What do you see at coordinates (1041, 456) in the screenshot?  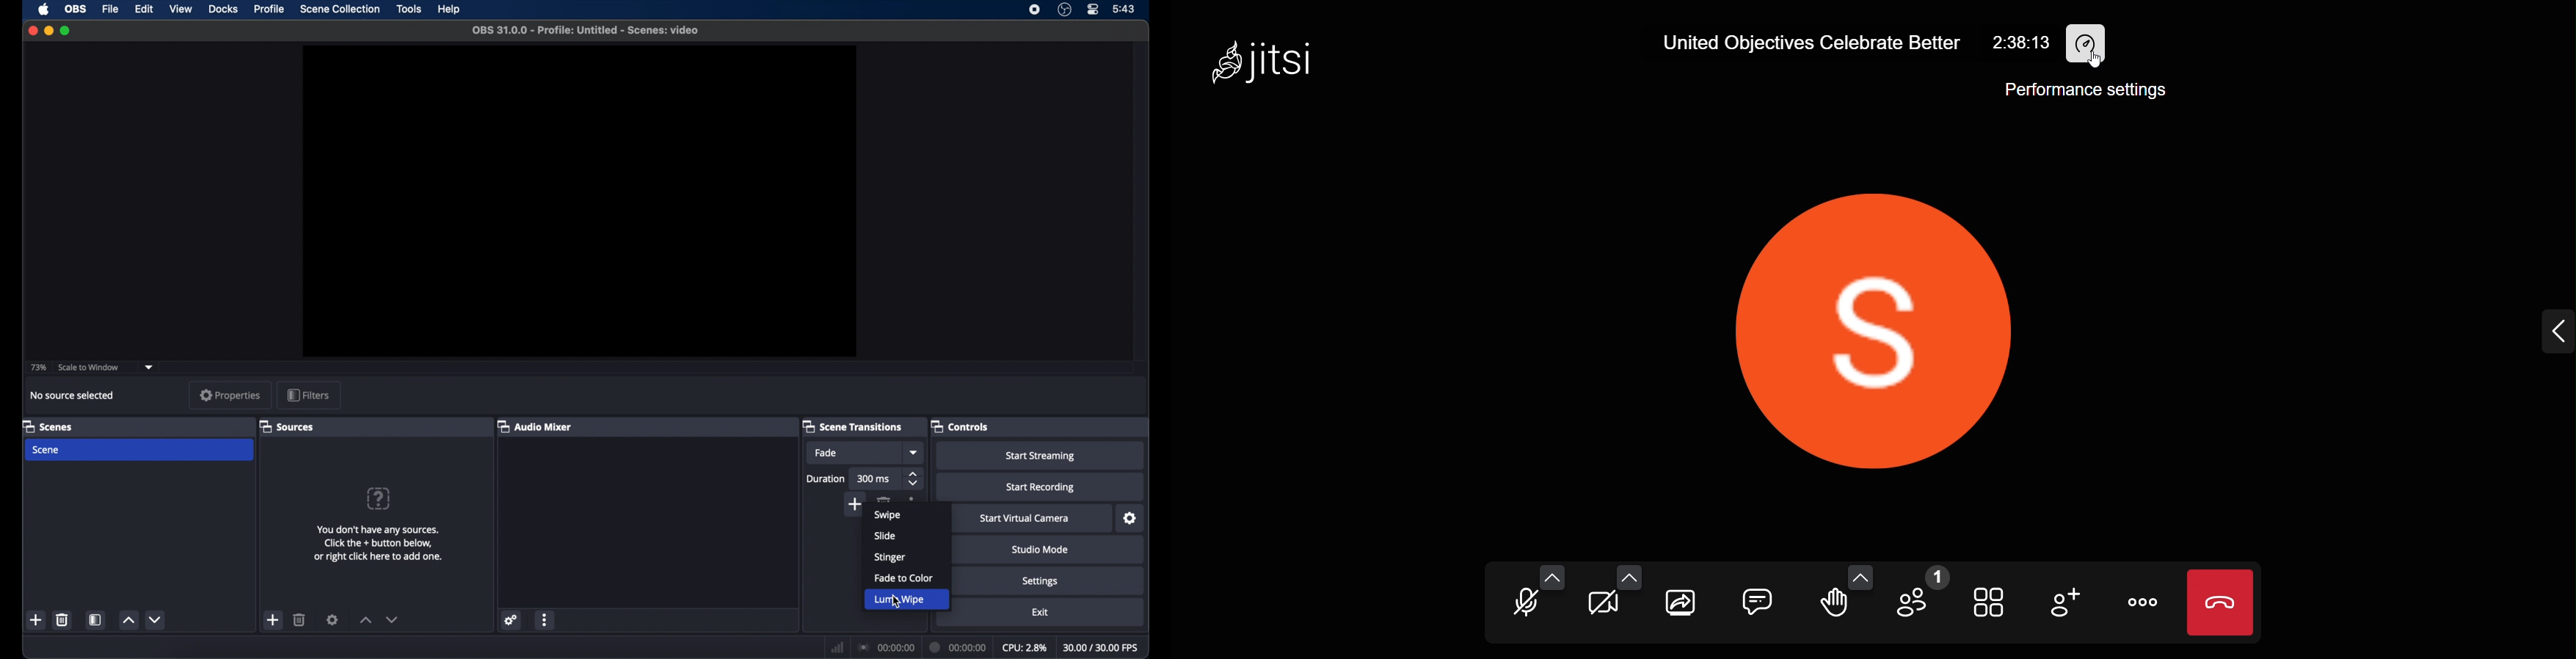 I see `start streaming` at bounding box center [1041, 456].